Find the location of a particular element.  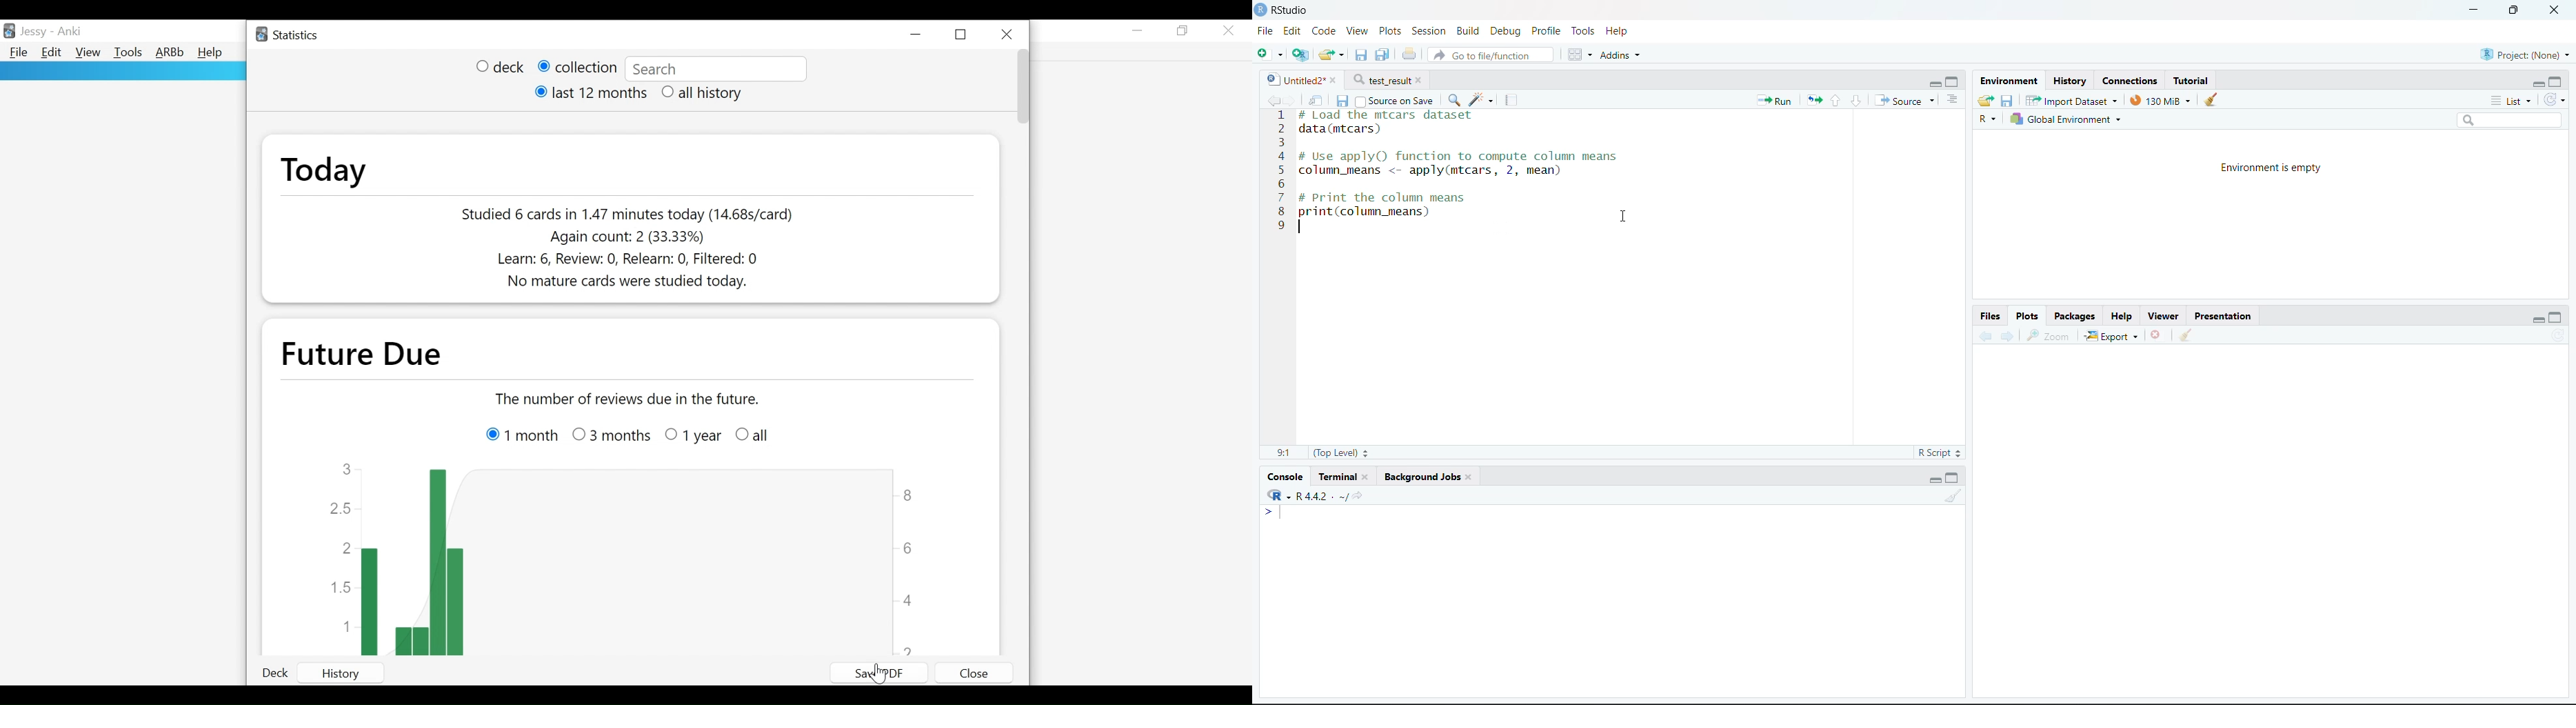

Tools is located at coordinates (128, 54).